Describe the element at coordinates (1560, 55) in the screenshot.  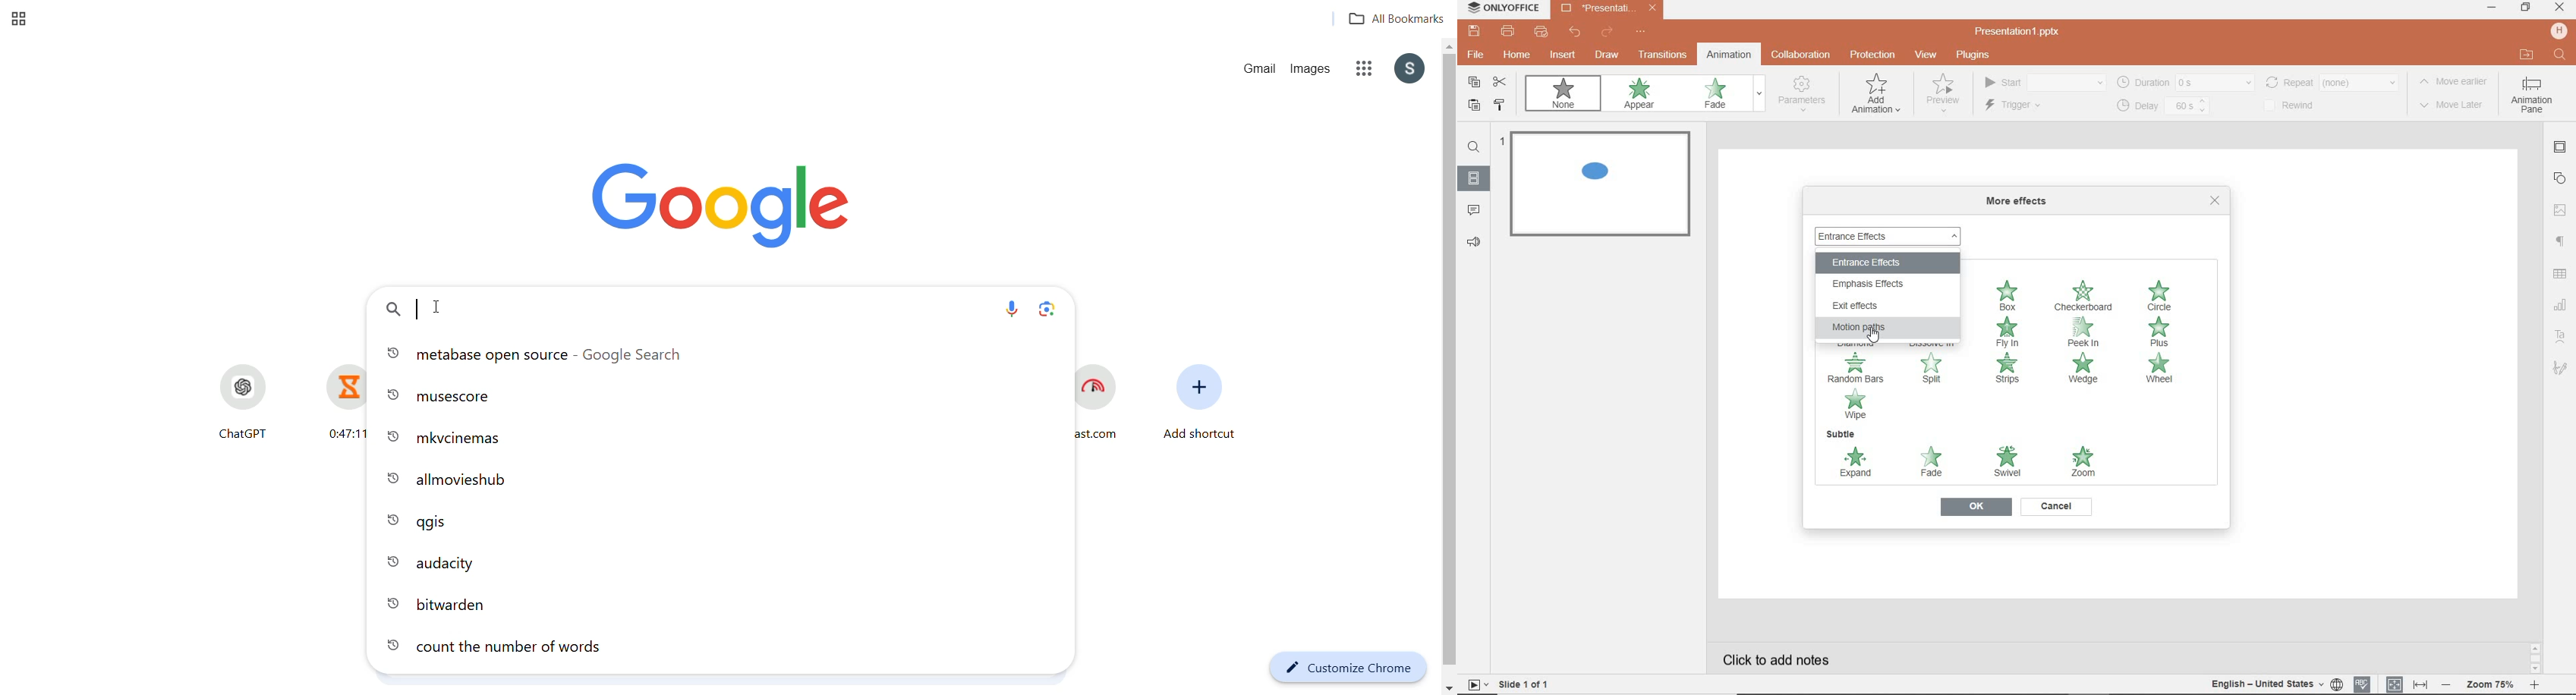
I see `insert` at that location.